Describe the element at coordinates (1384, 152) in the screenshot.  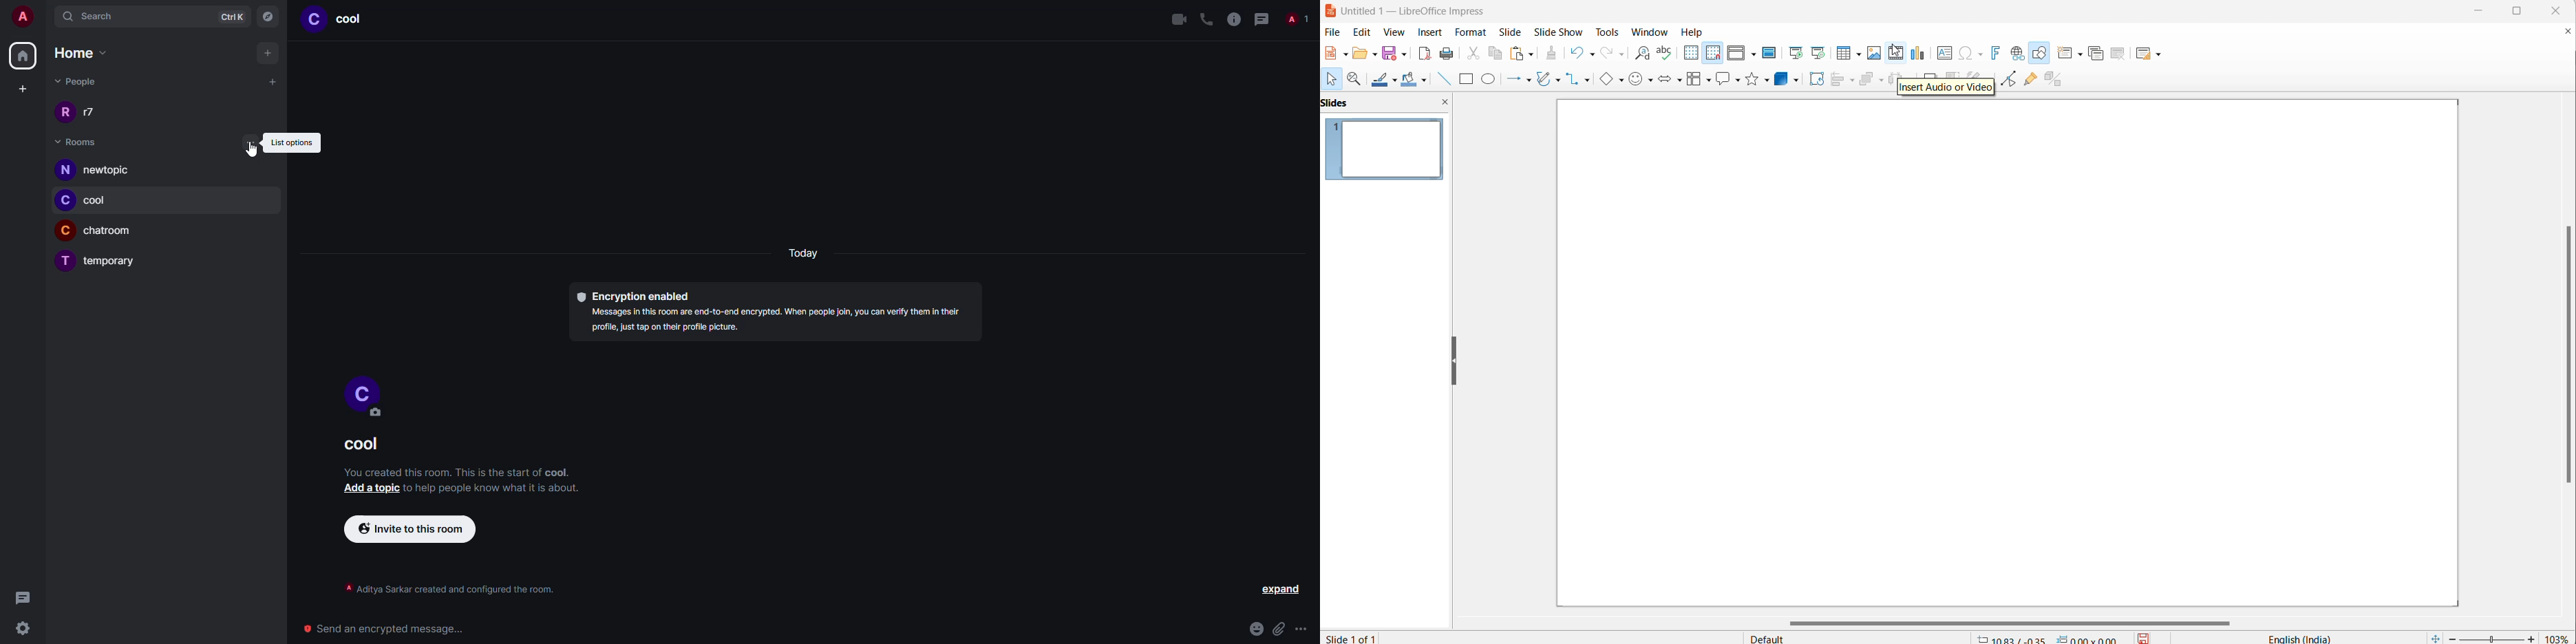
I see `slides and slide number` at that location.